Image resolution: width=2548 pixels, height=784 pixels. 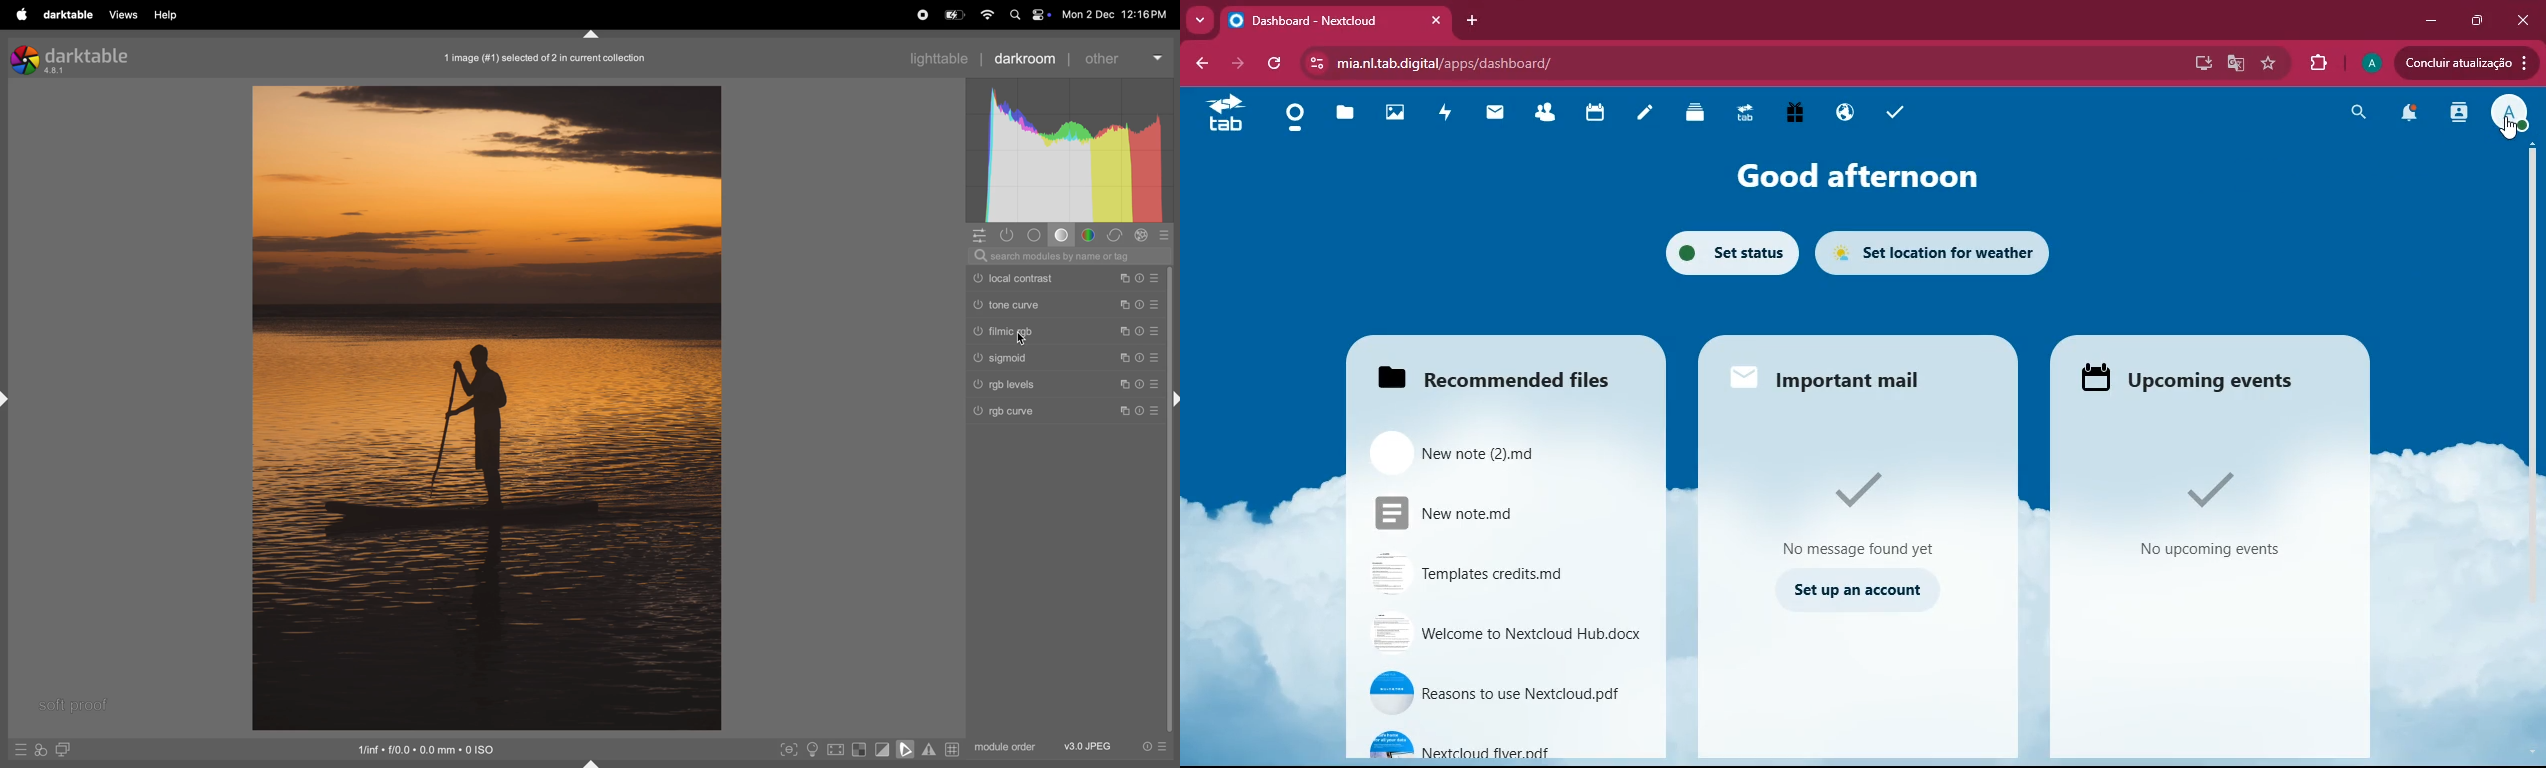 I want to click on refresh, so click(x=1275, y=64).